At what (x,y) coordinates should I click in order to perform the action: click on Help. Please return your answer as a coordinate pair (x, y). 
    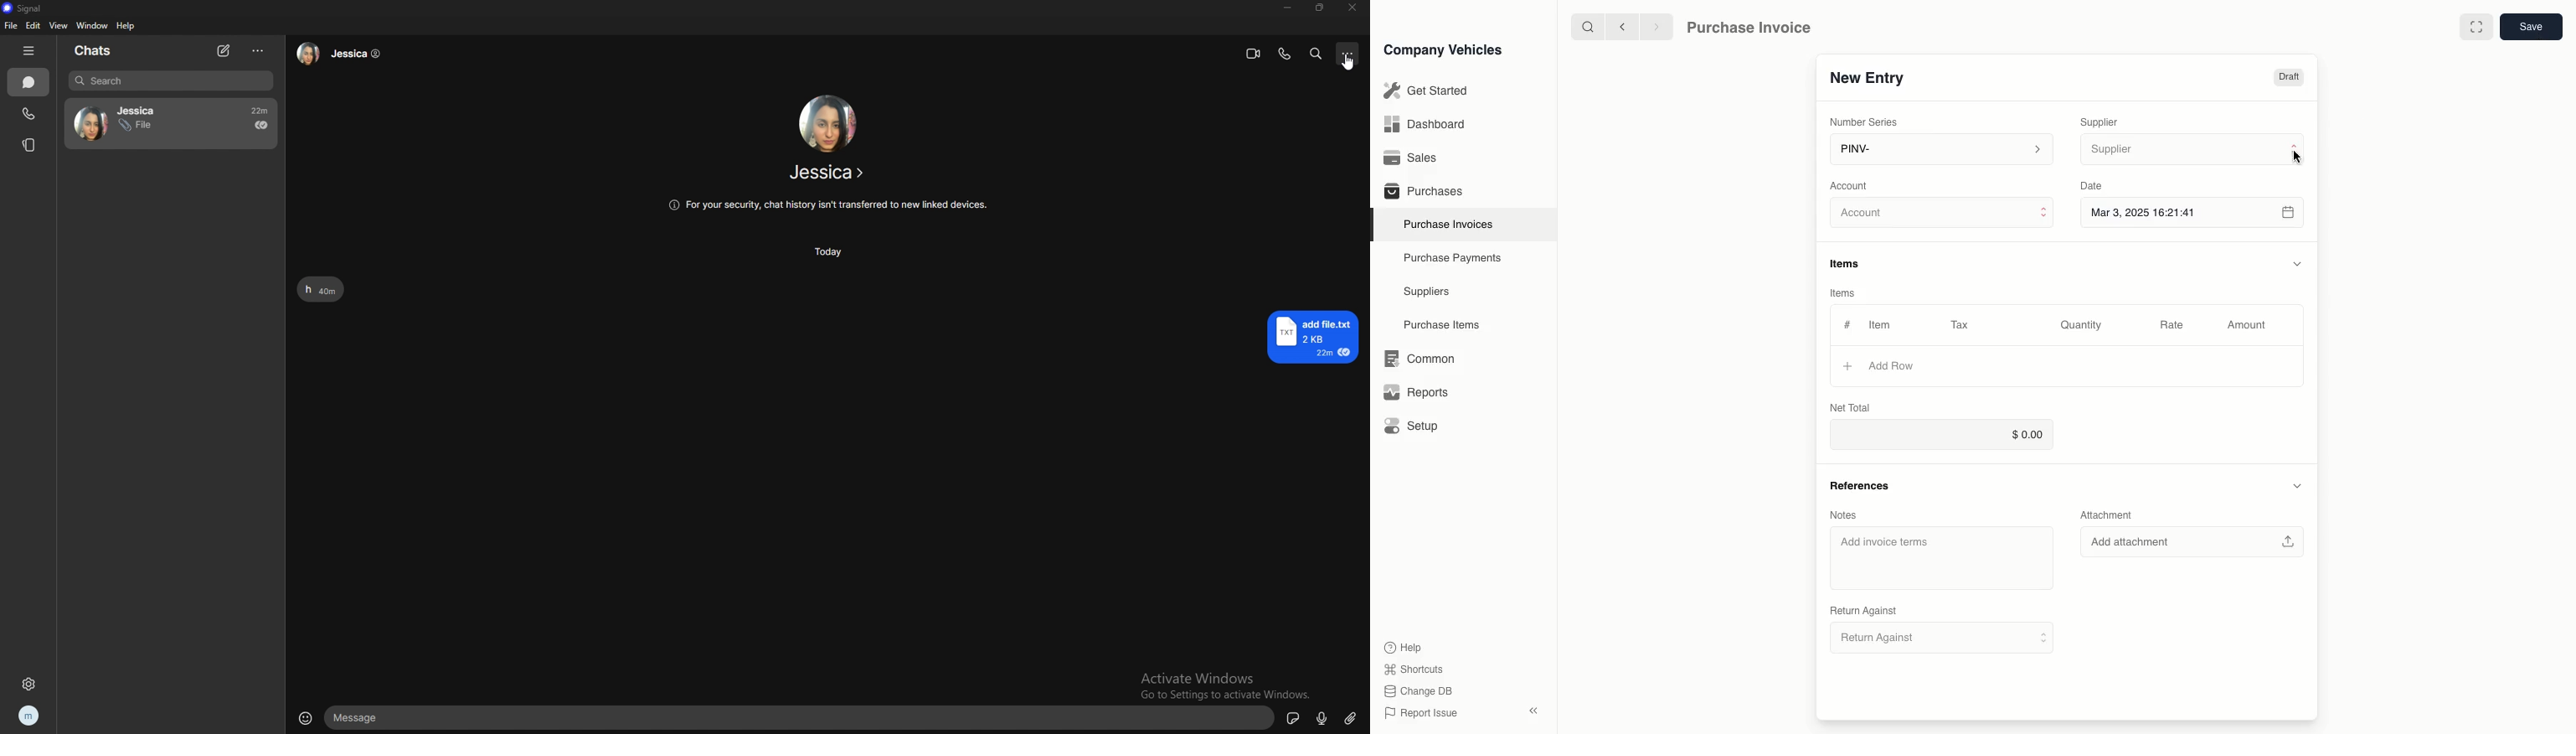
    Looking at the image, I should click on (1407, 647).